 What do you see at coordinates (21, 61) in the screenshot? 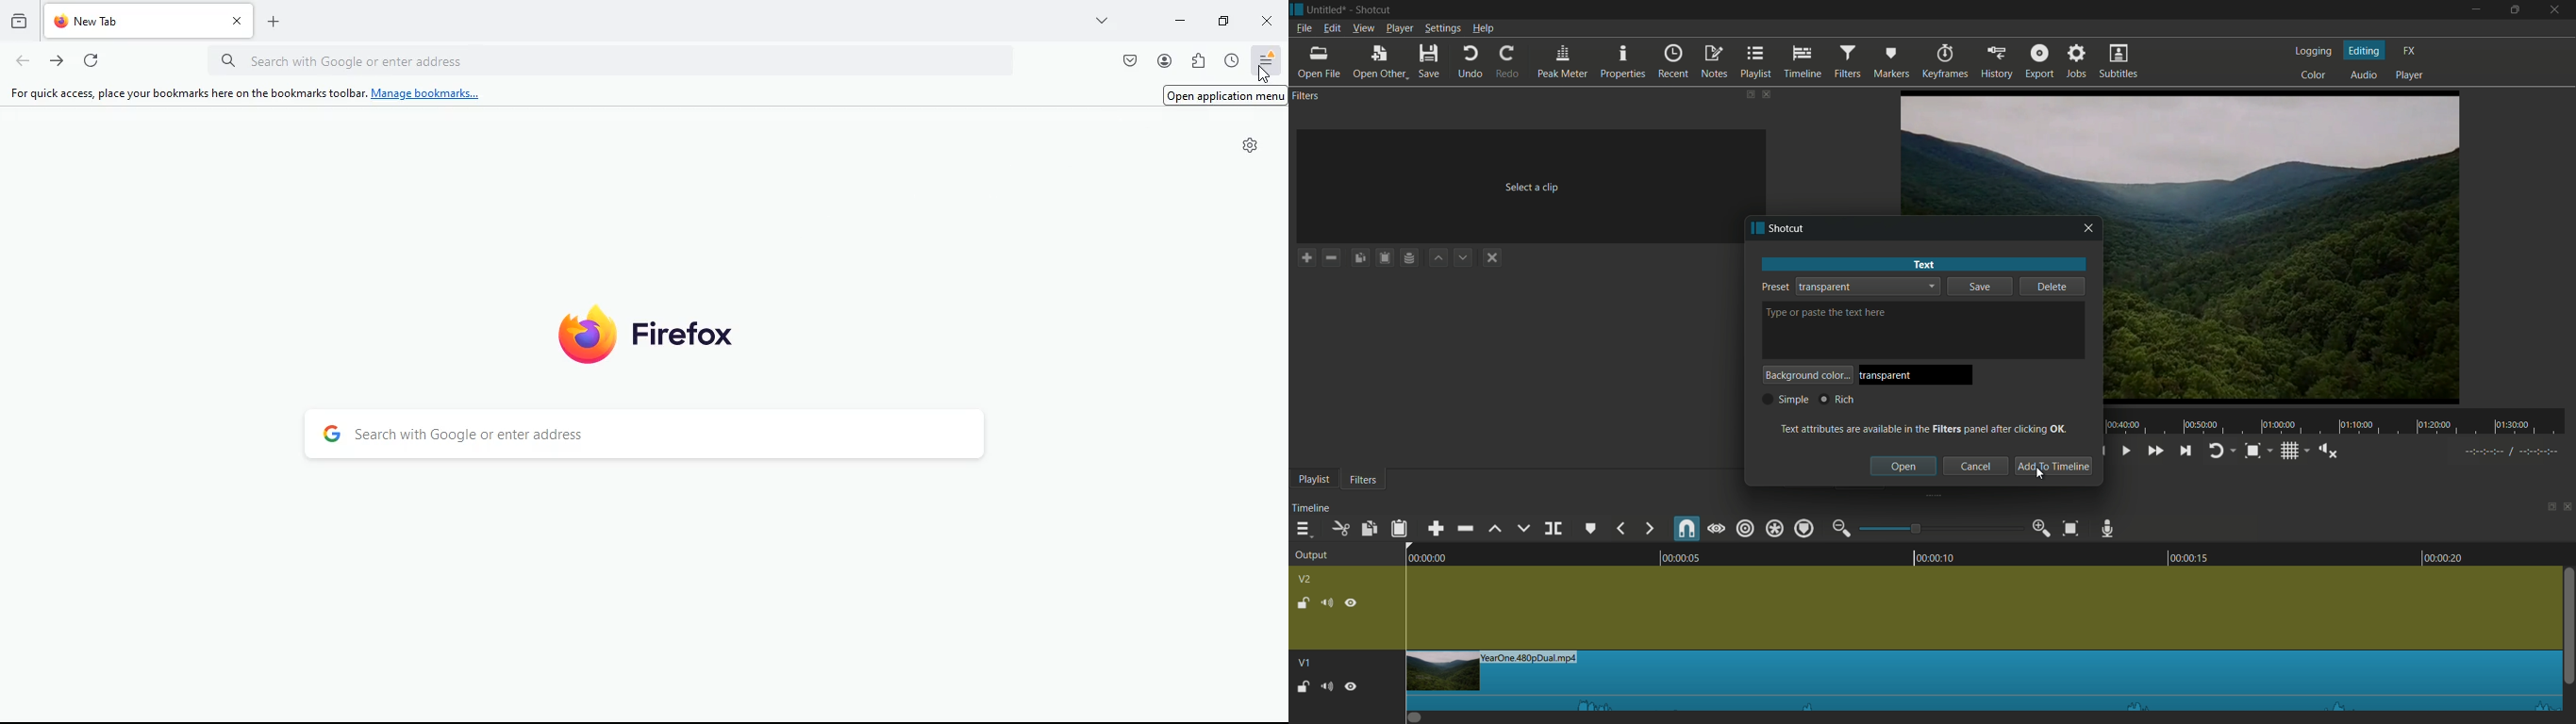
I see `back` at bounding box center [21, 61].